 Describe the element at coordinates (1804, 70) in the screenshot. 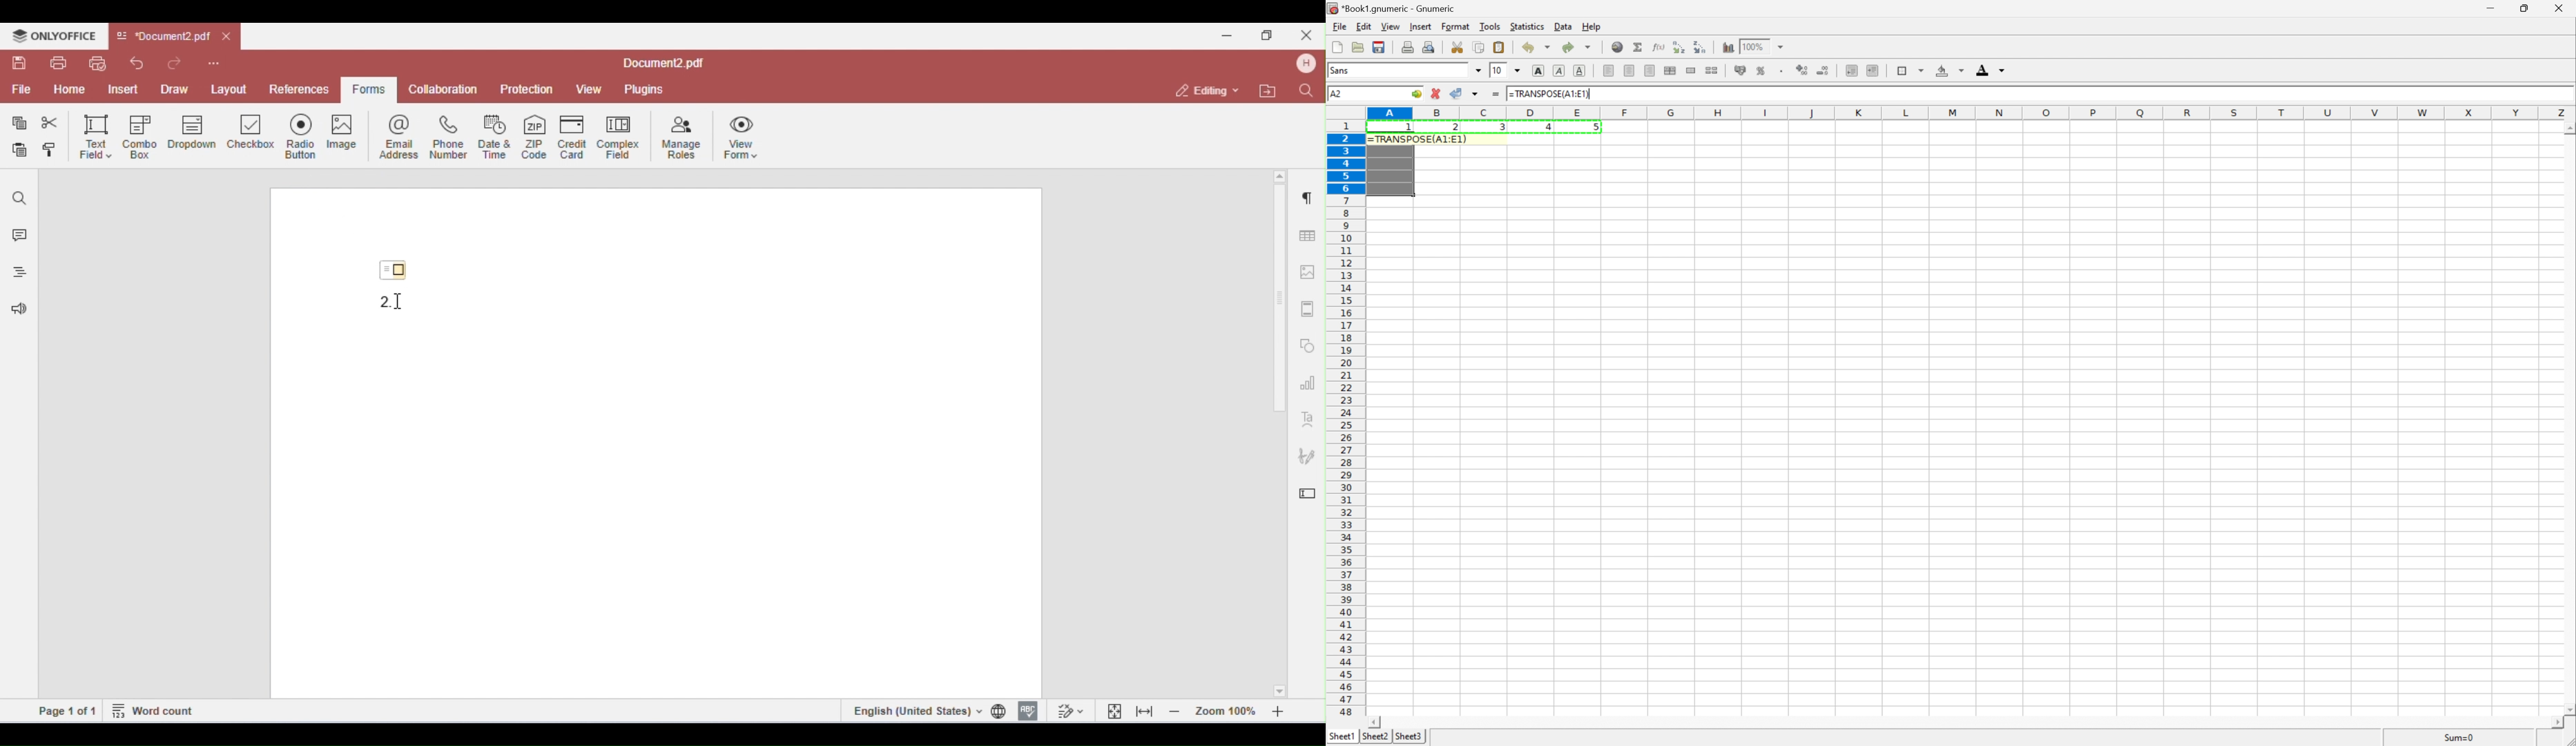

I see `increase number of decimals displayed` at that location.